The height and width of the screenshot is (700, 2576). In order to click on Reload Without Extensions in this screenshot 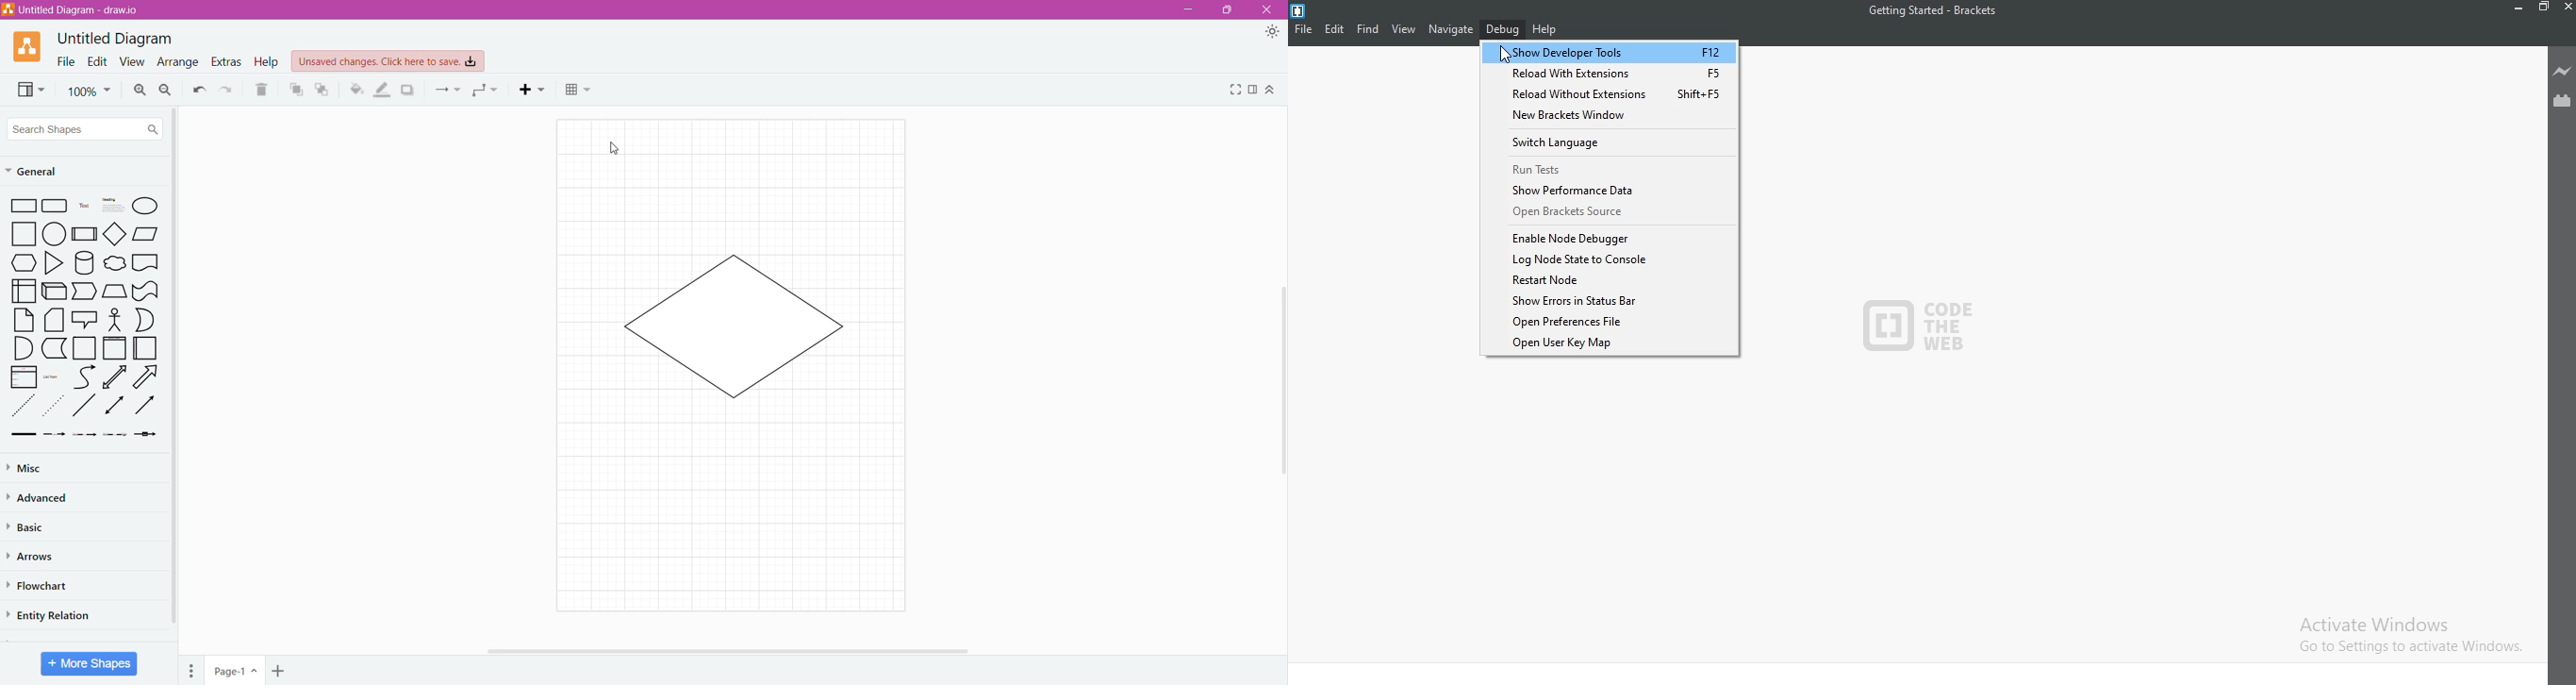, I will do `click(1606, 95)`.